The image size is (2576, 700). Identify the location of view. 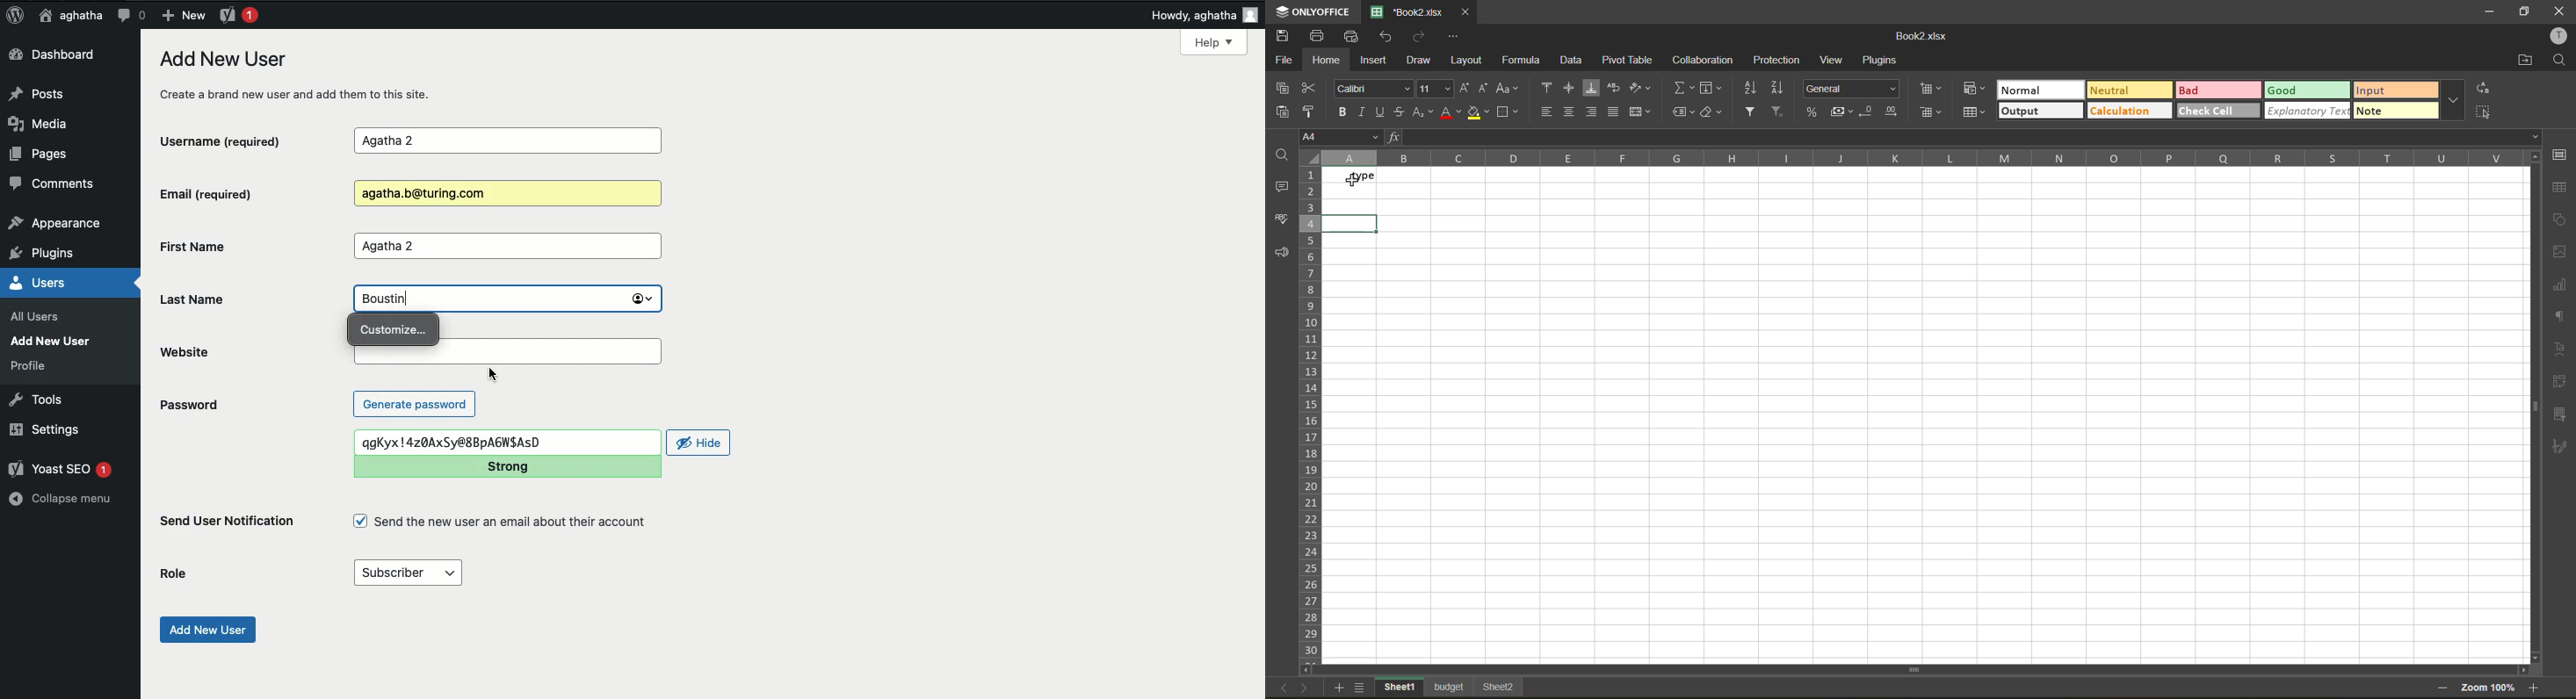
(1833, 60).